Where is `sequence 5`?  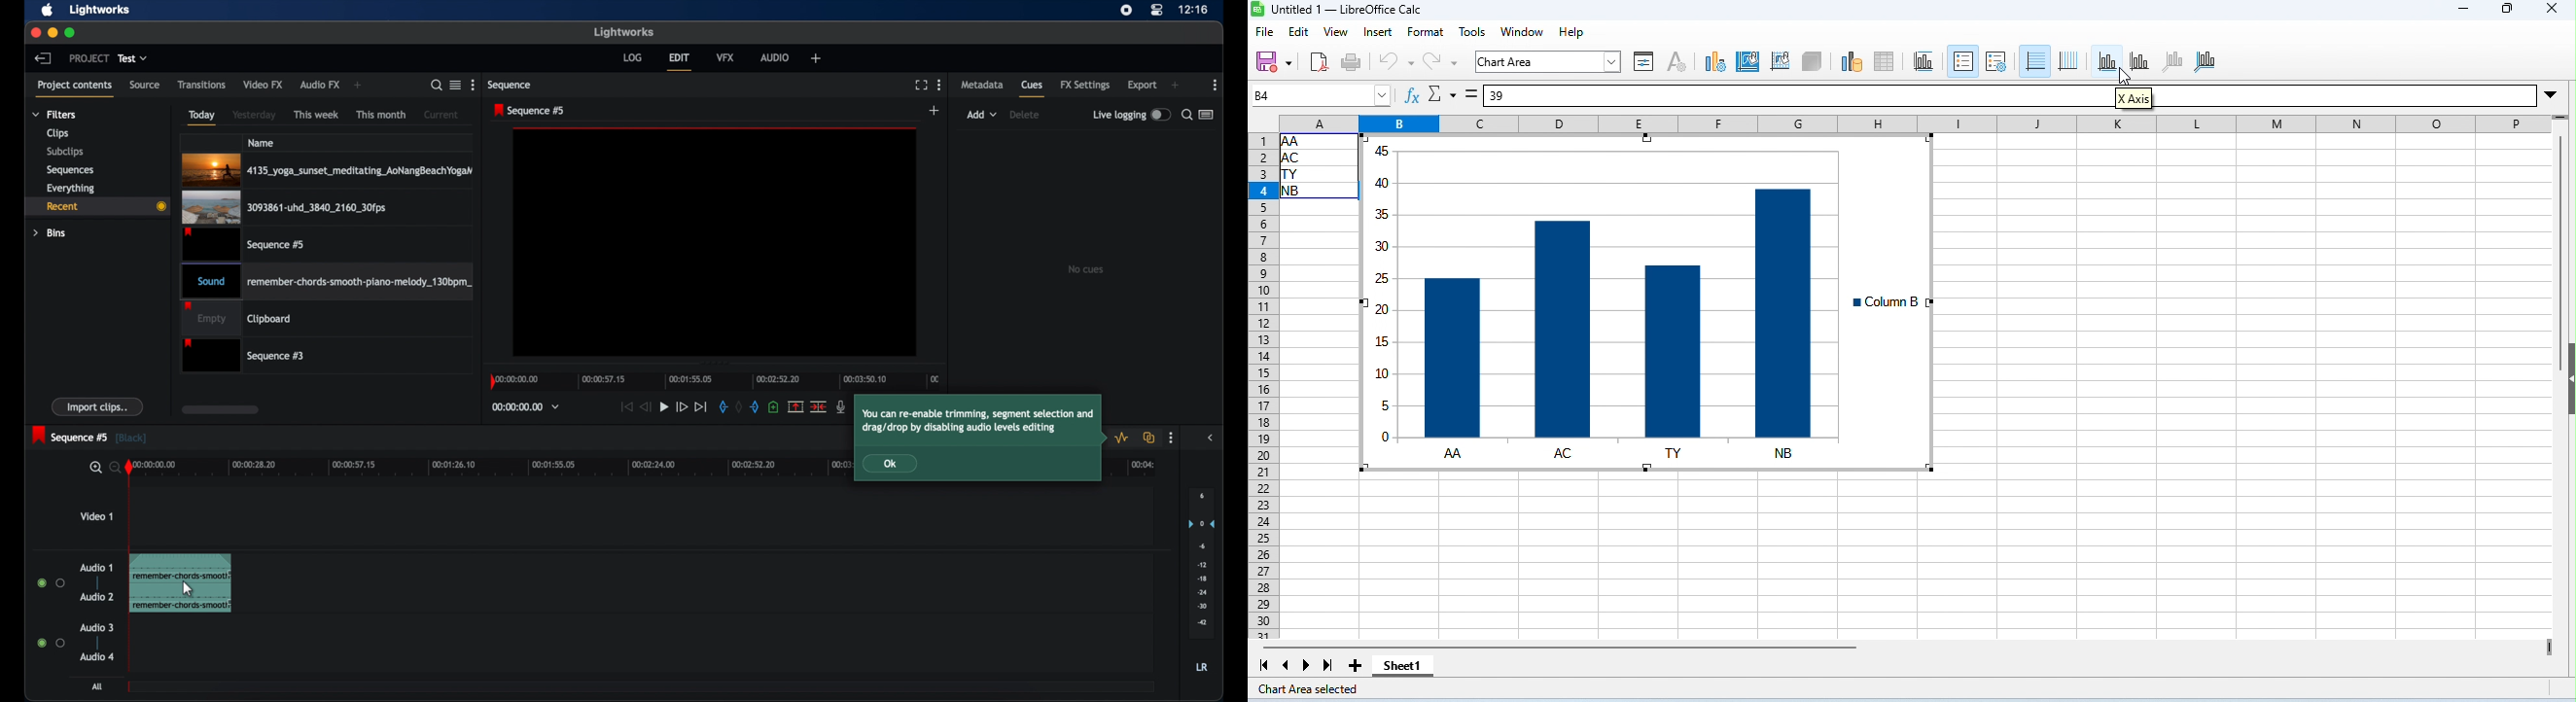
sequence 5 is located at coordinates (89, 436).